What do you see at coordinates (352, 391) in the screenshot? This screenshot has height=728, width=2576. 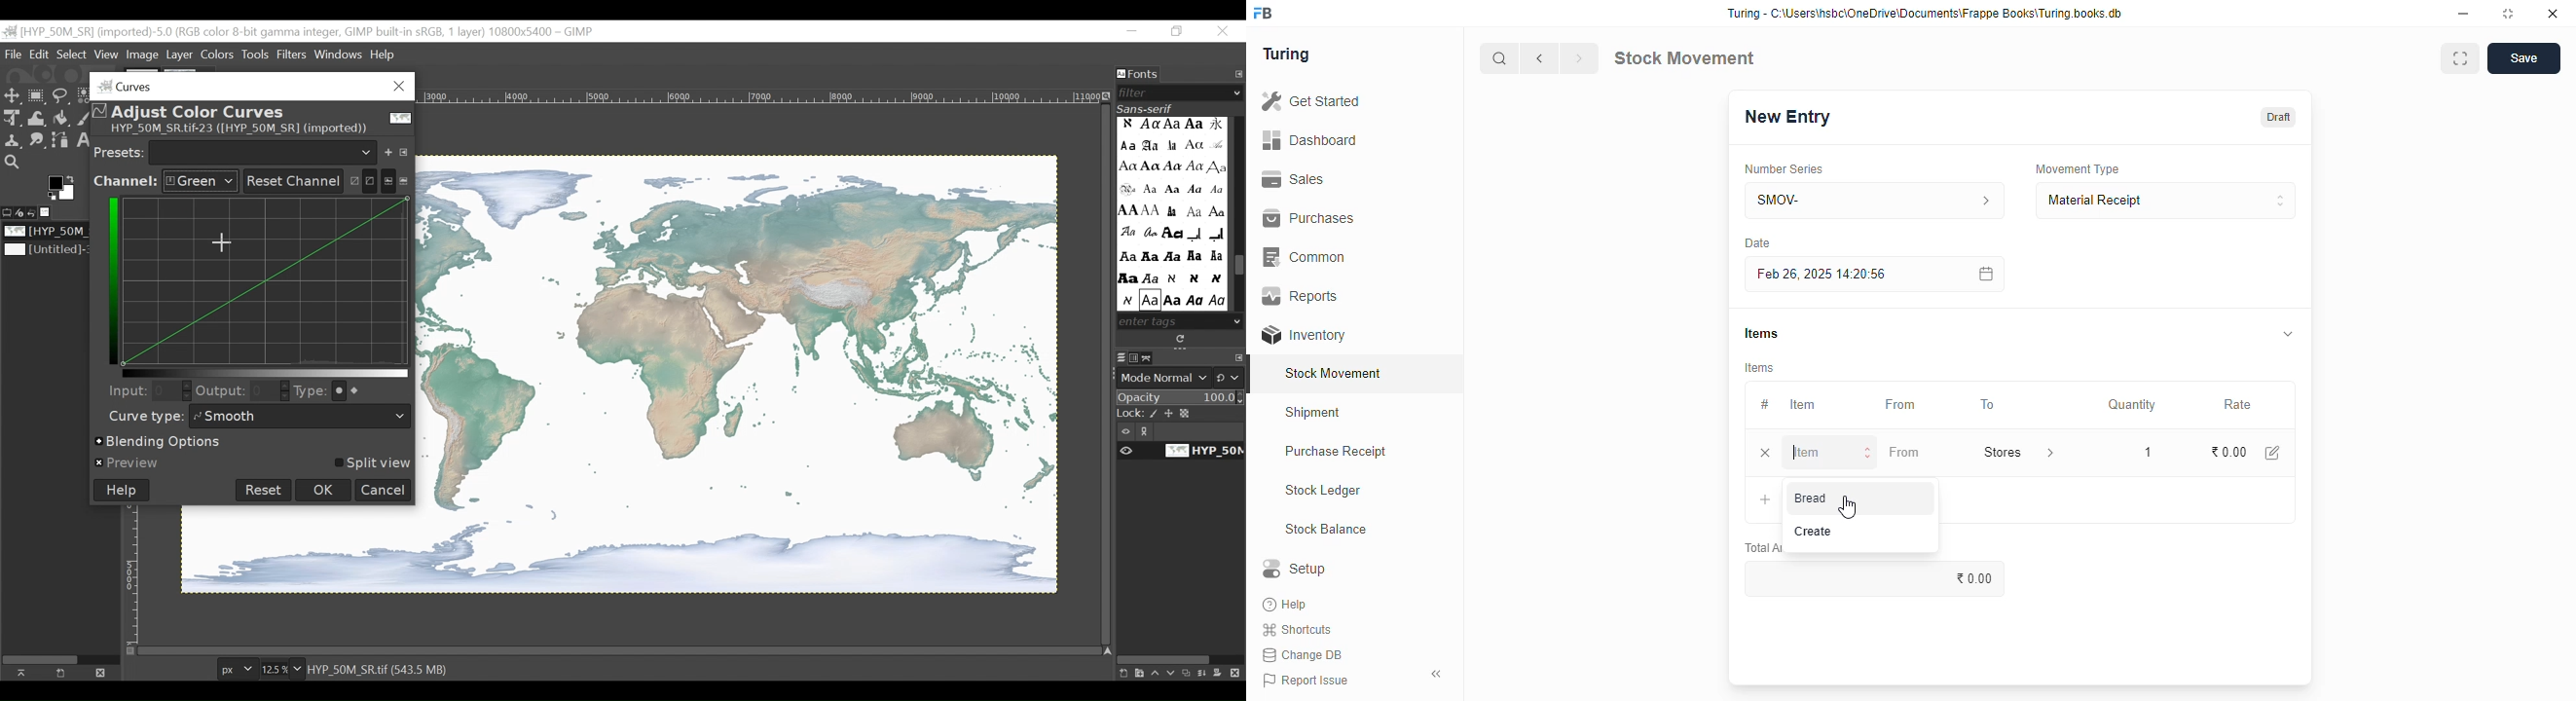 I see `Curve Type Options` at bounding box center [352, 391].